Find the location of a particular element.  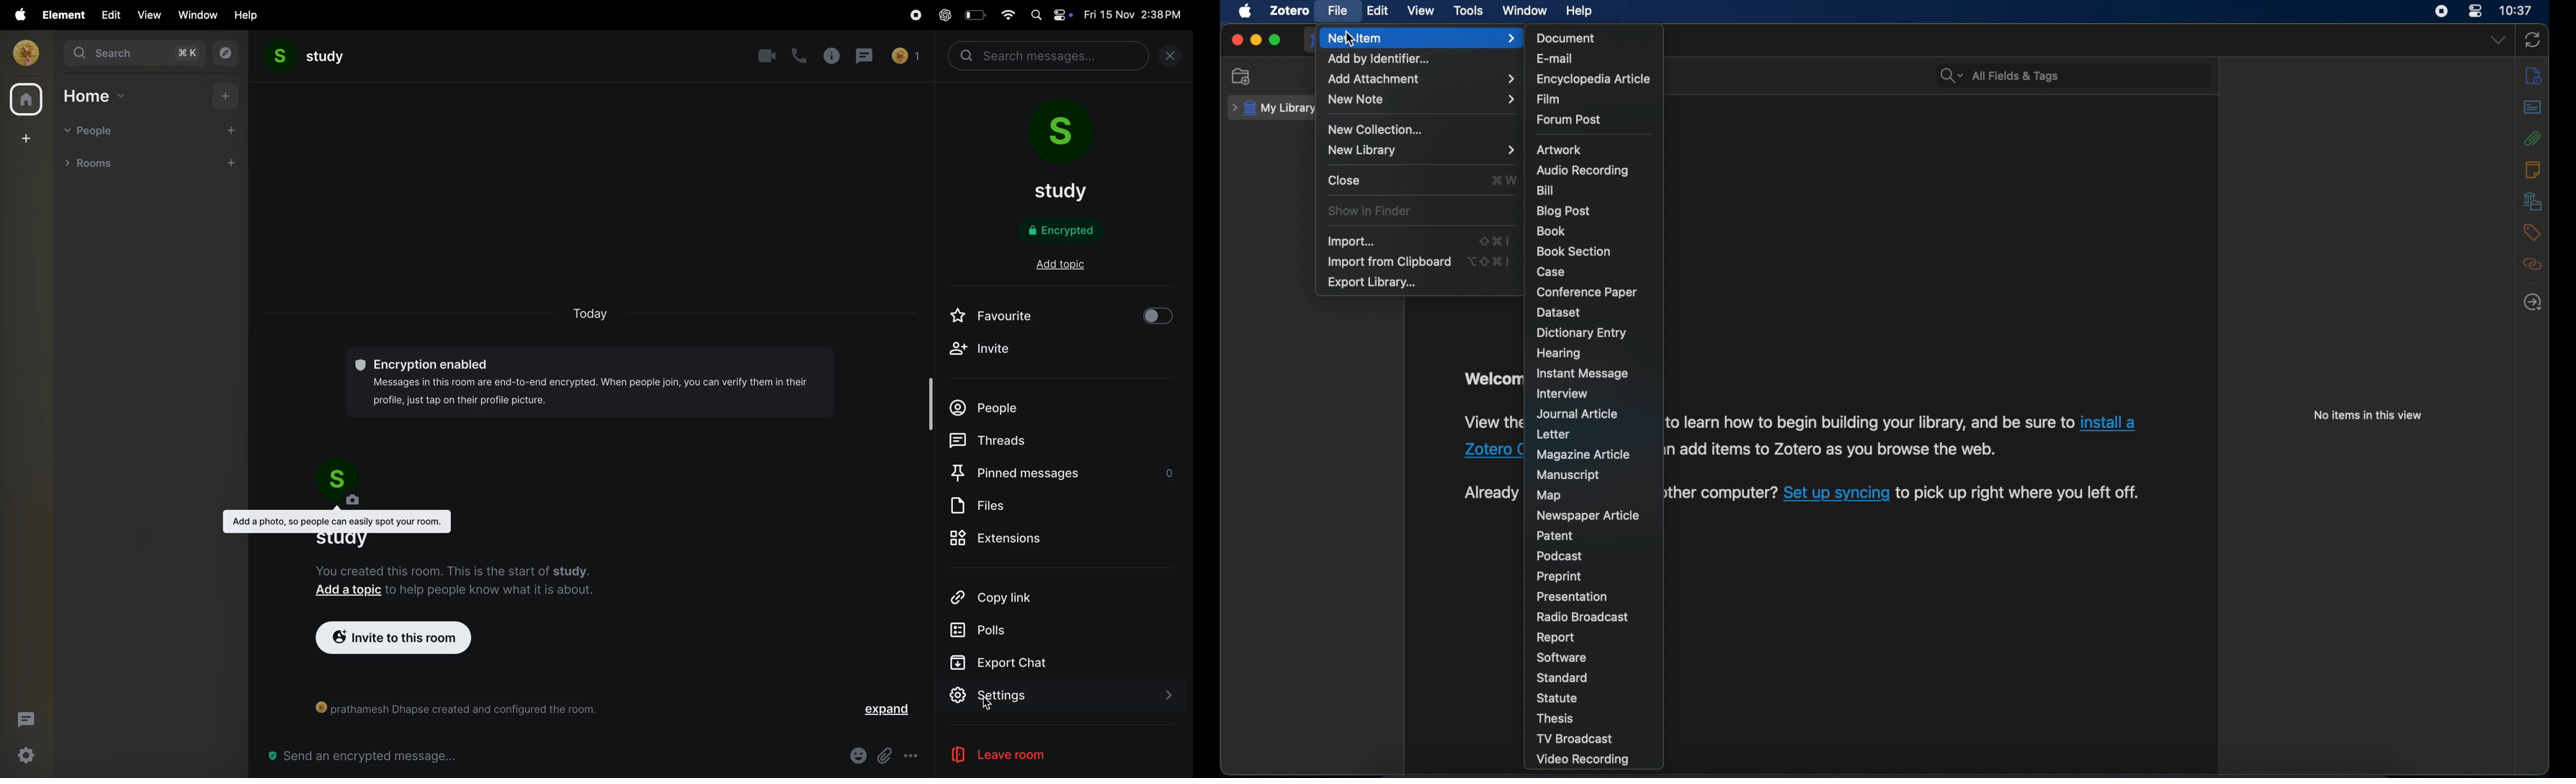

document is located at coordinates (1568, 36).